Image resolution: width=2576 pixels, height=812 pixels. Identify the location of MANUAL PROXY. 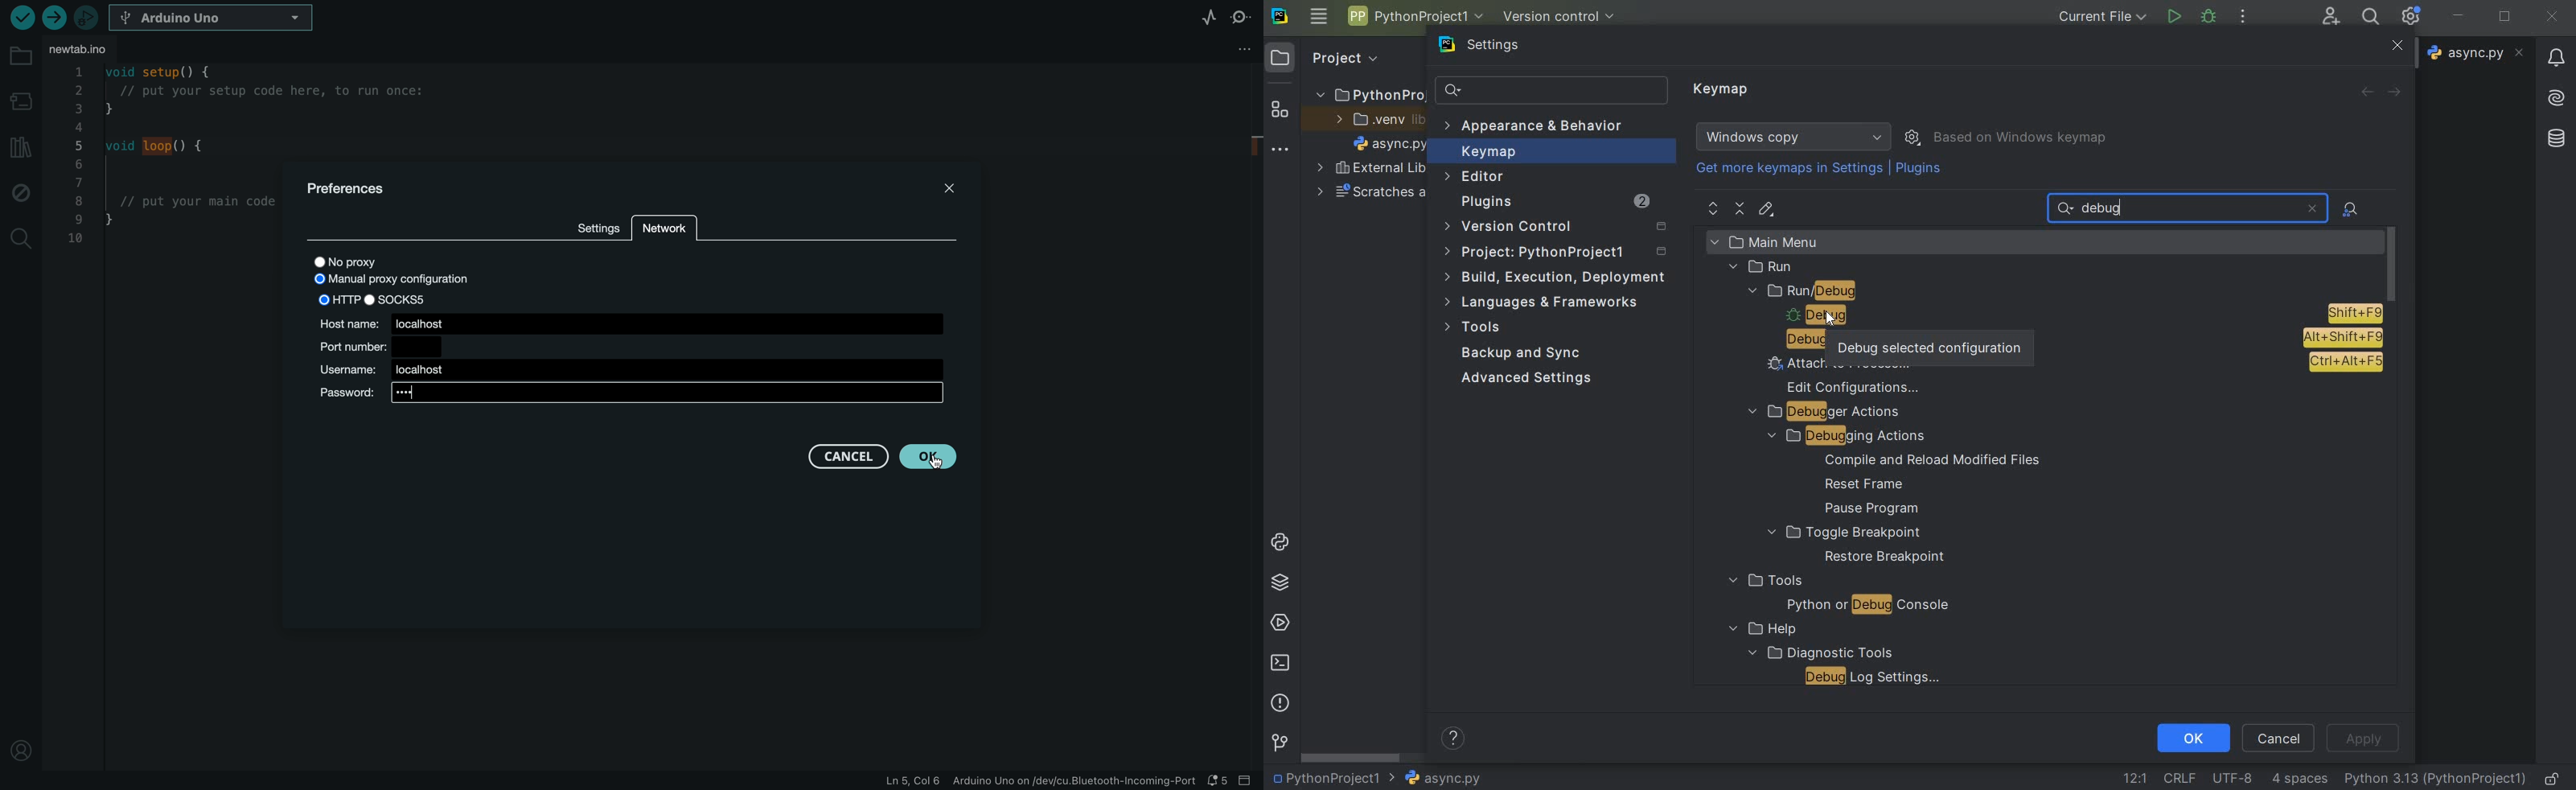
(389, 280).